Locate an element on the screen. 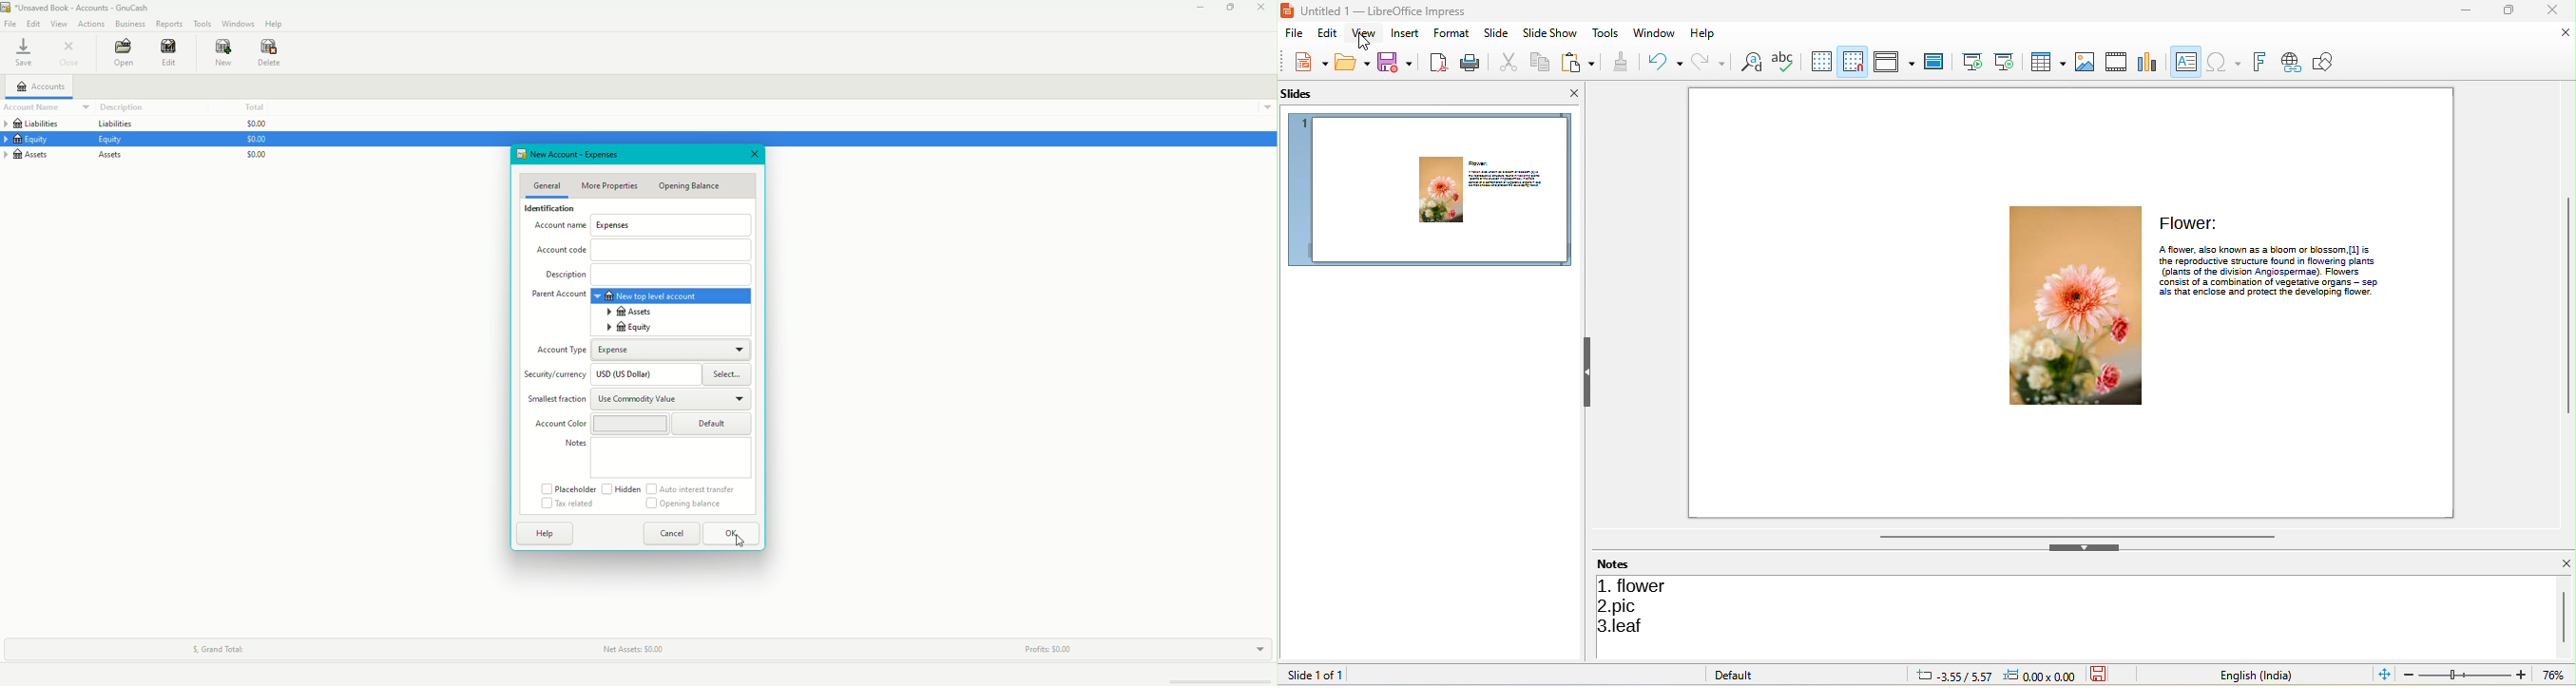 The width and height of the screenshot is (2576, 700). special  character is located at coordinates (2223, 62).